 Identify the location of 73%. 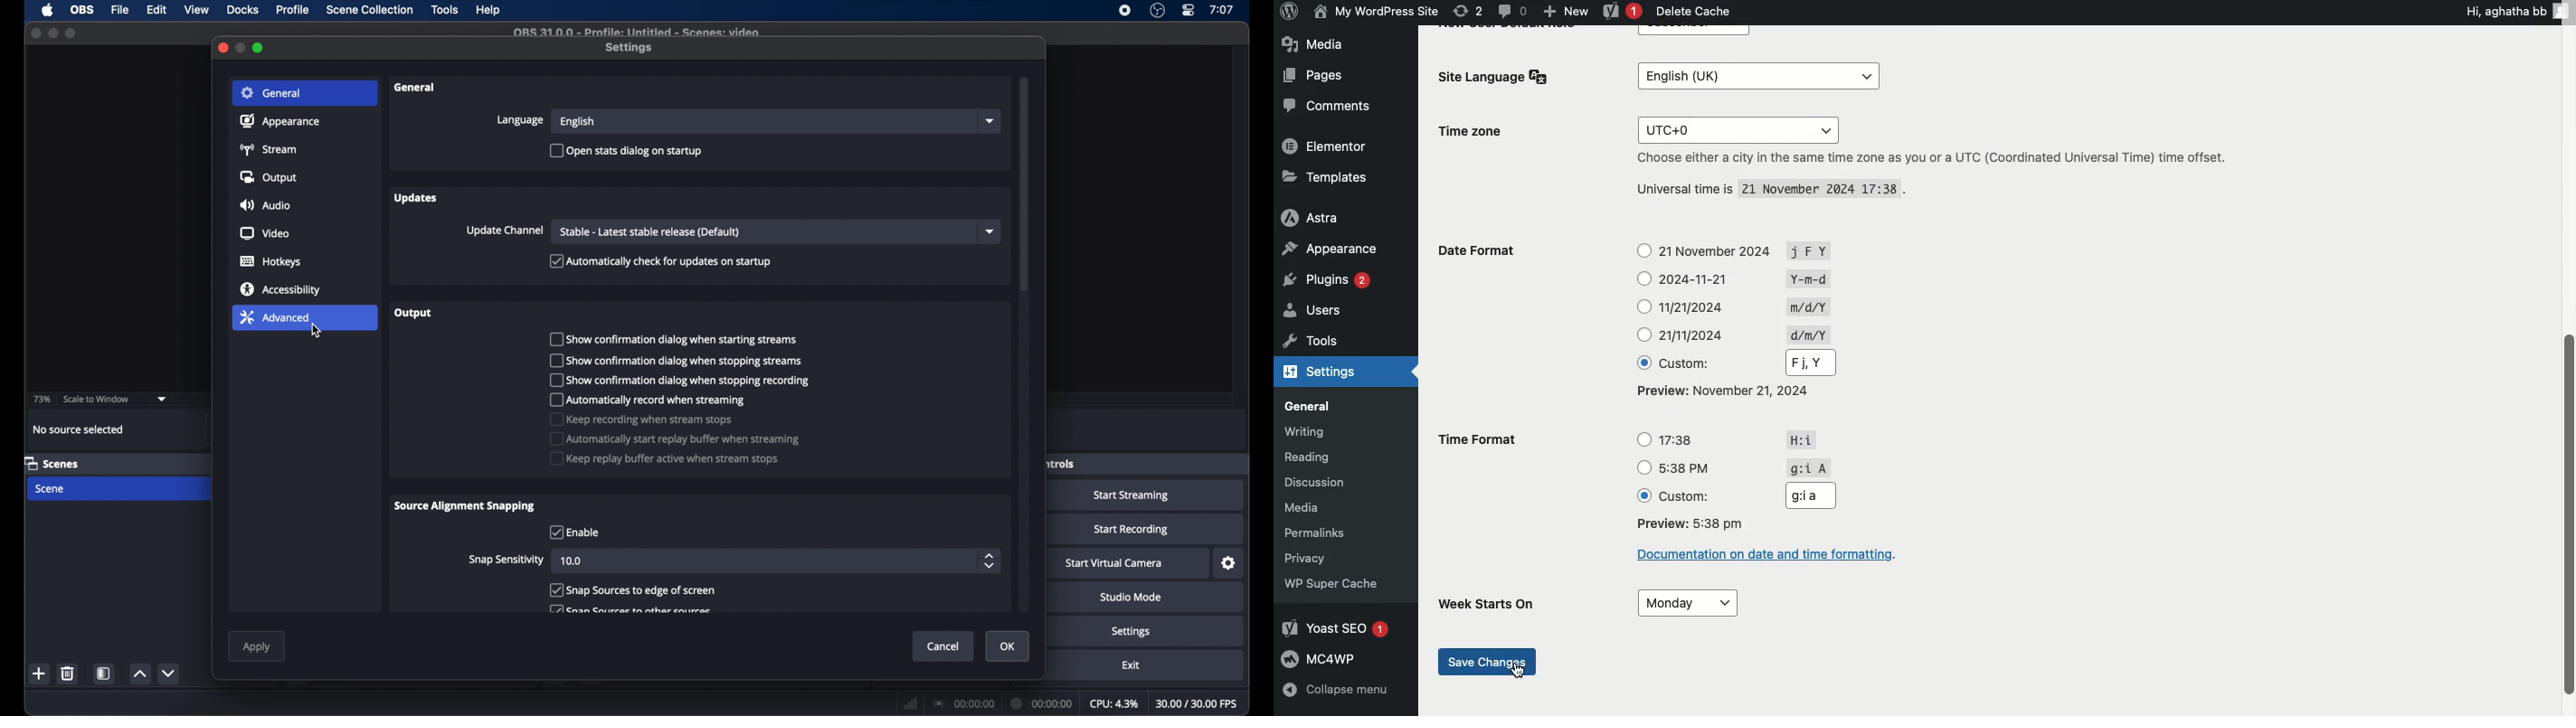
(40, 400).